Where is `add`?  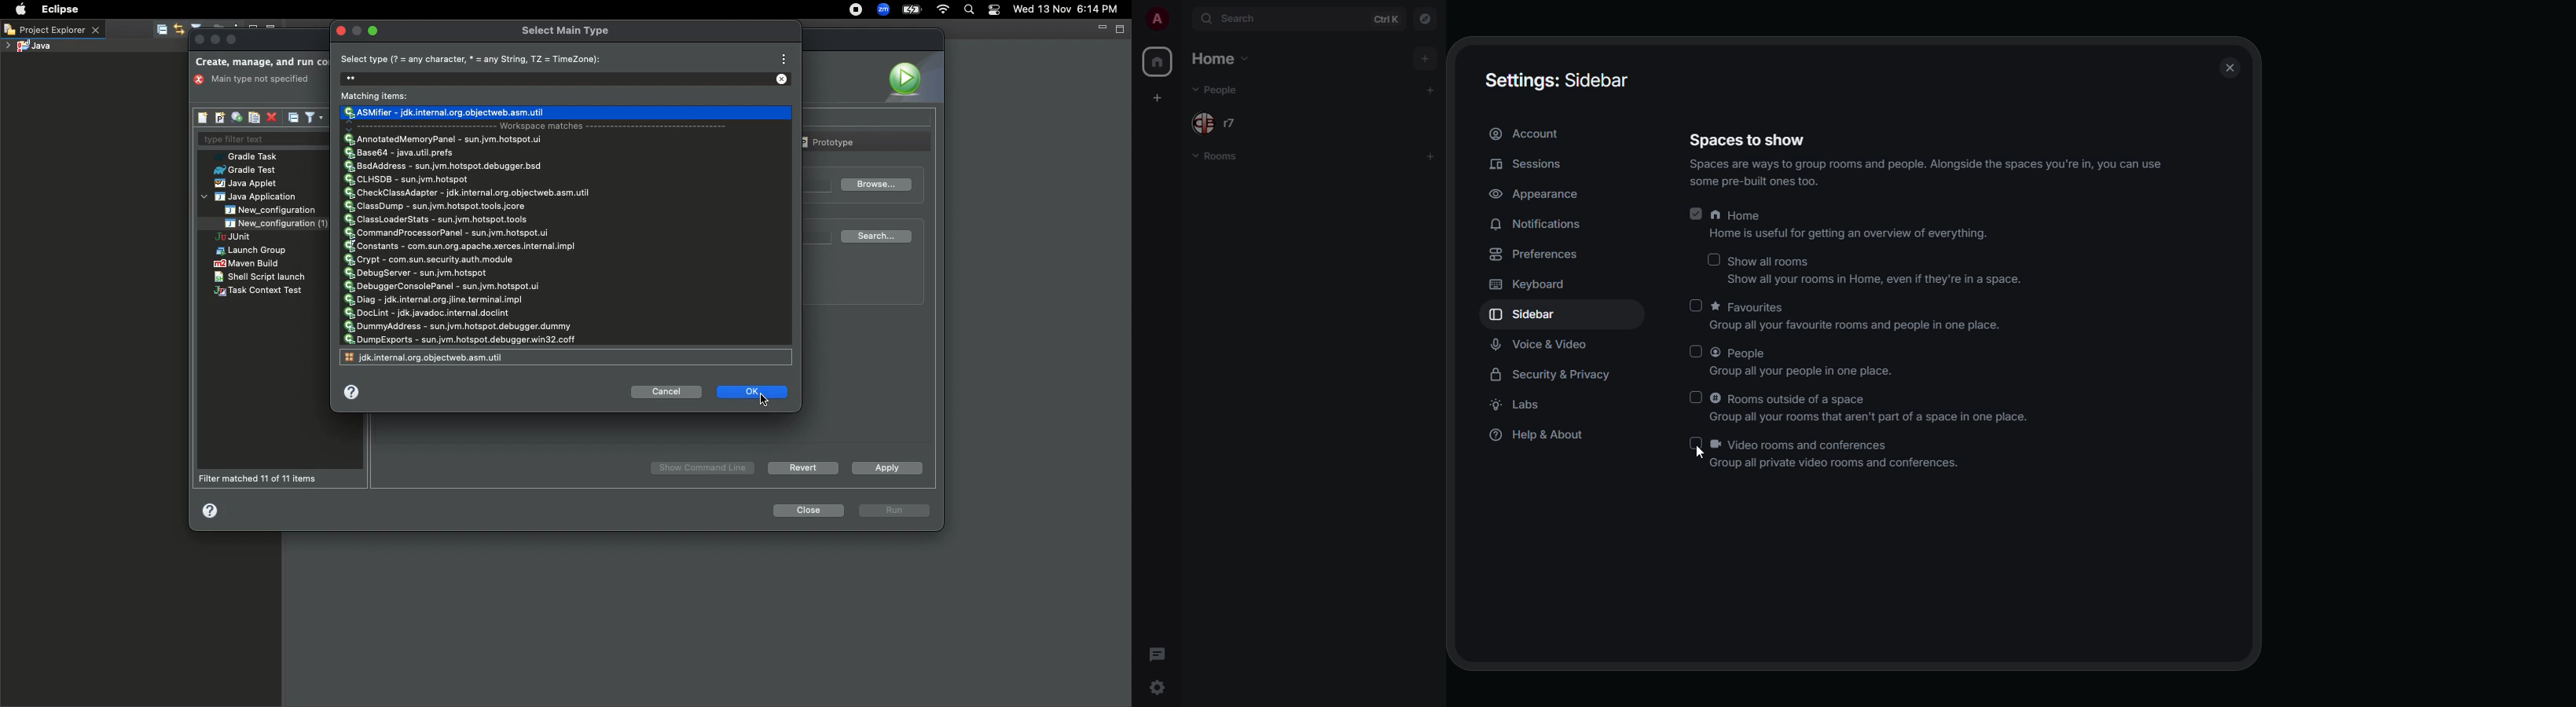
add is located at coordinates (1431, 159).